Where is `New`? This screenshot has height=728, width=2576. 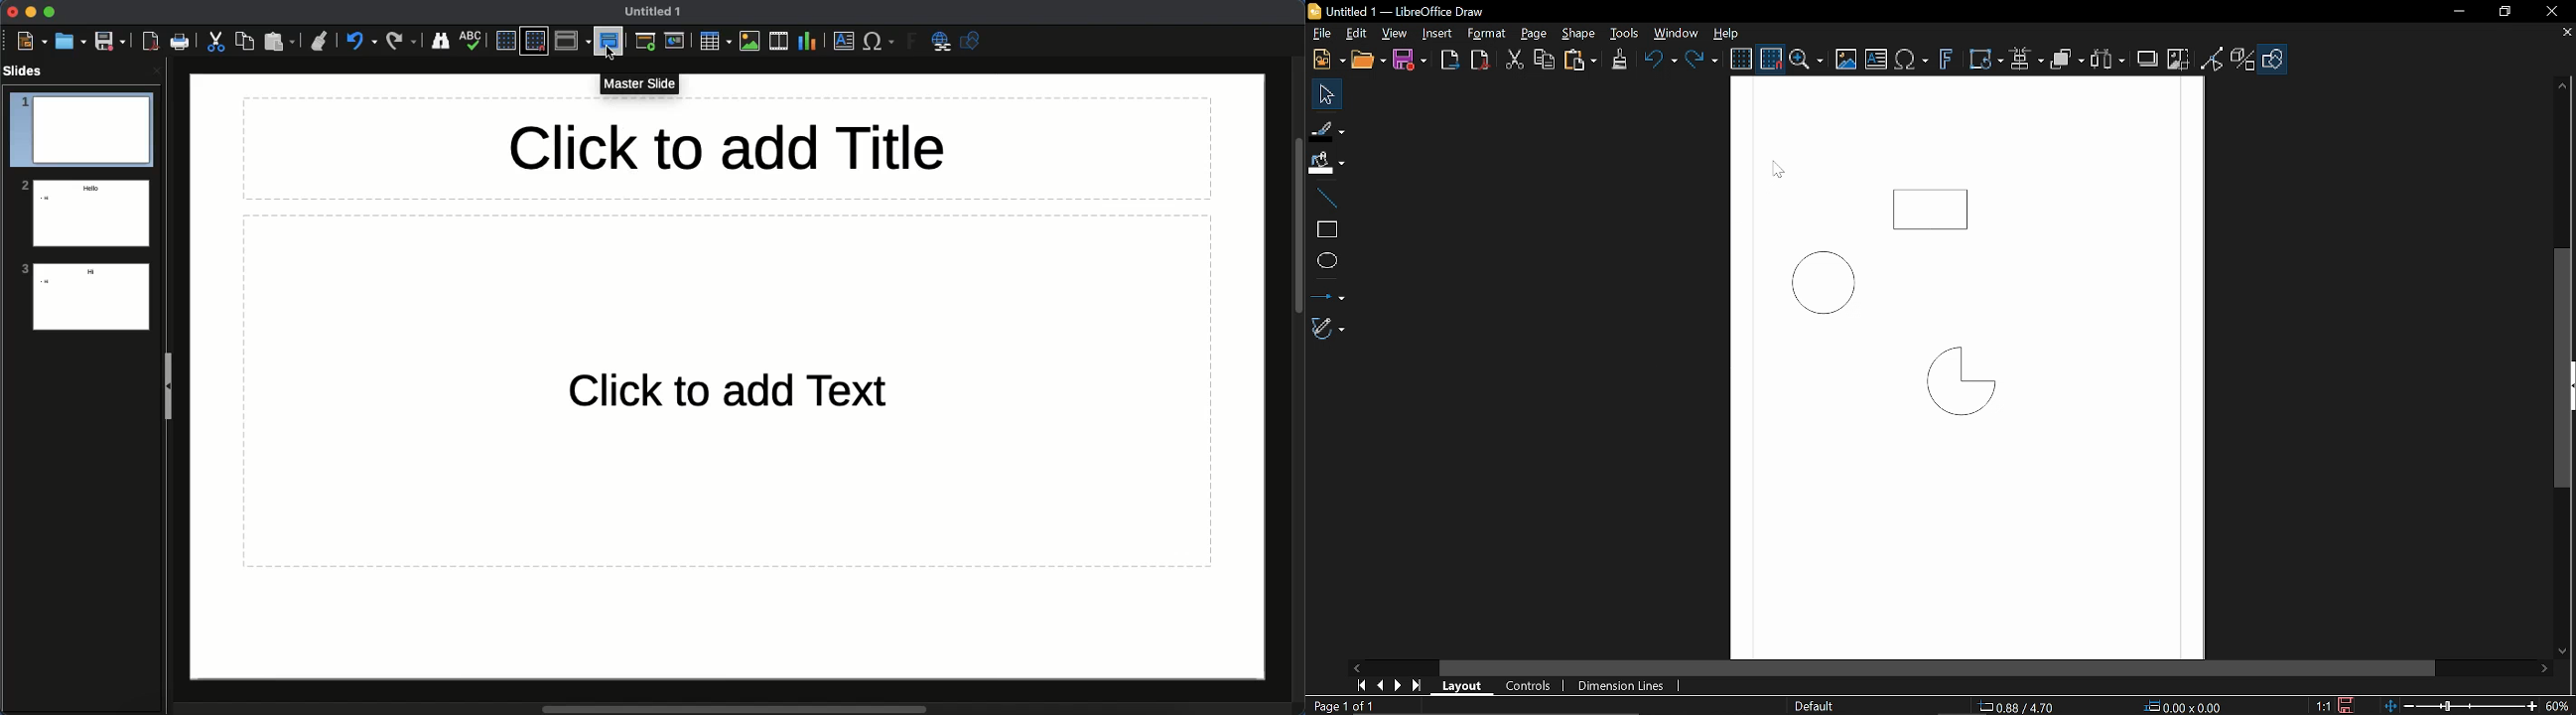 New is located at coordinates (29, 41).